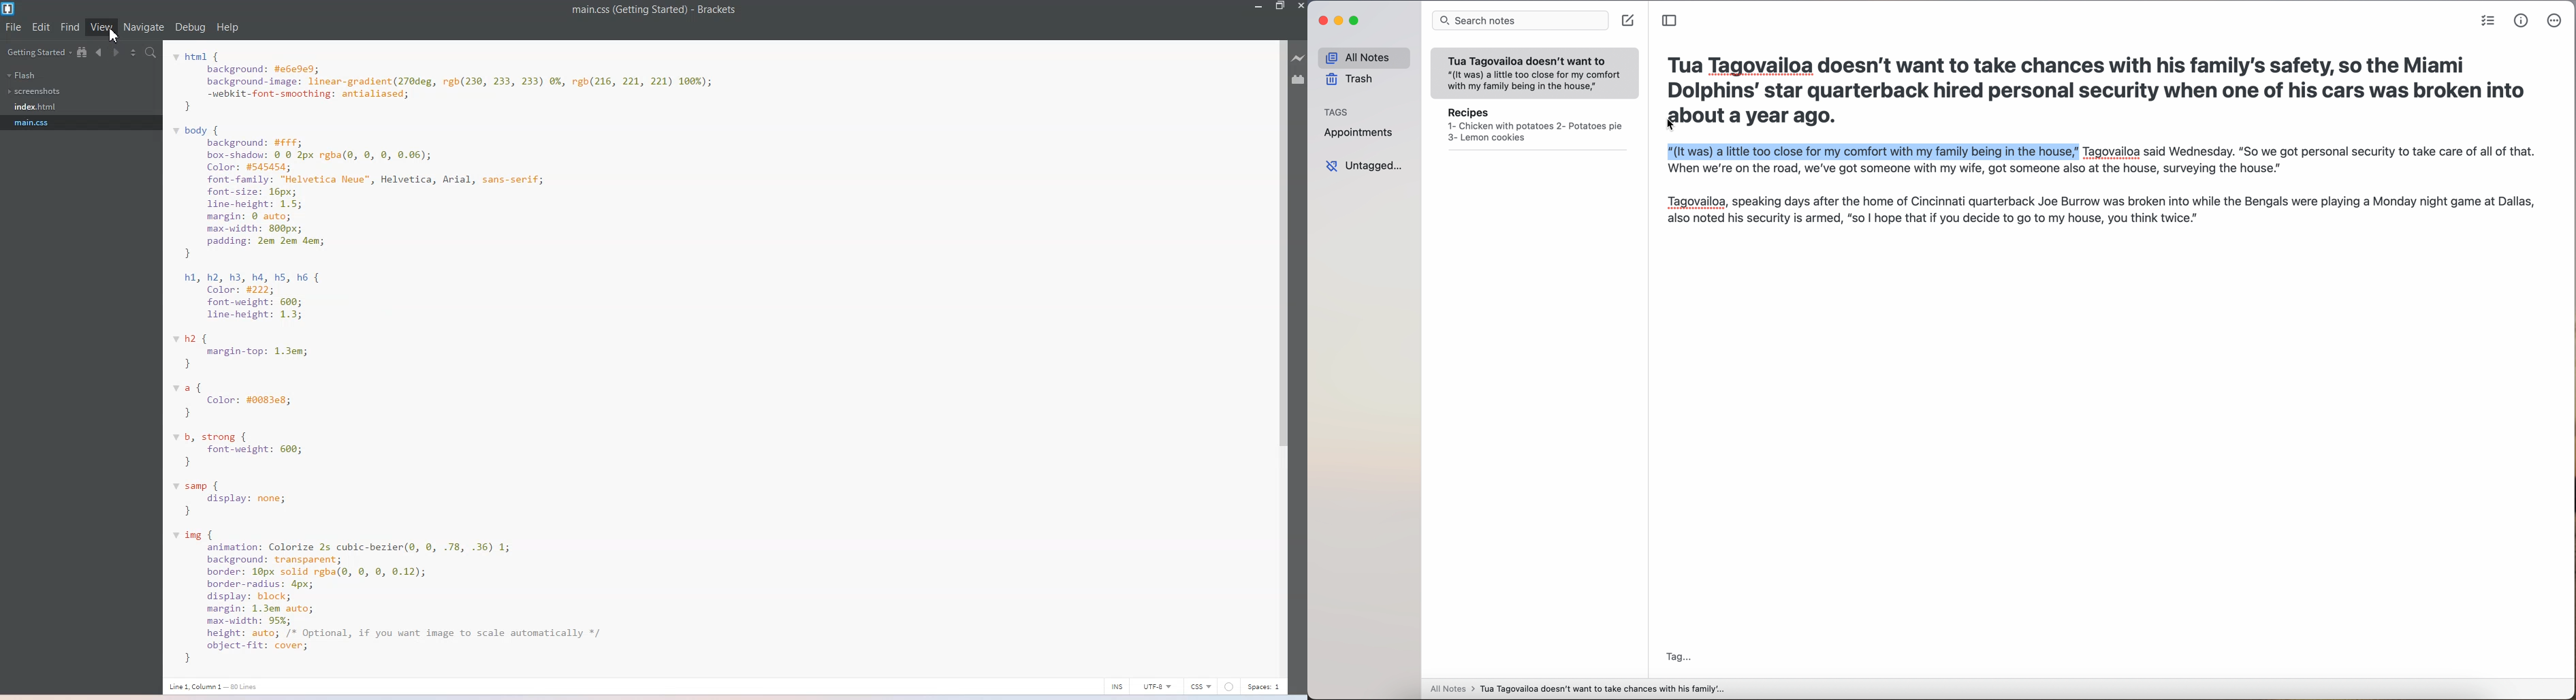 The width and height of the screenshot is (2576, 700). Describe the element at coordinates (14, 28) in the screenshot. I see `File` at that location.